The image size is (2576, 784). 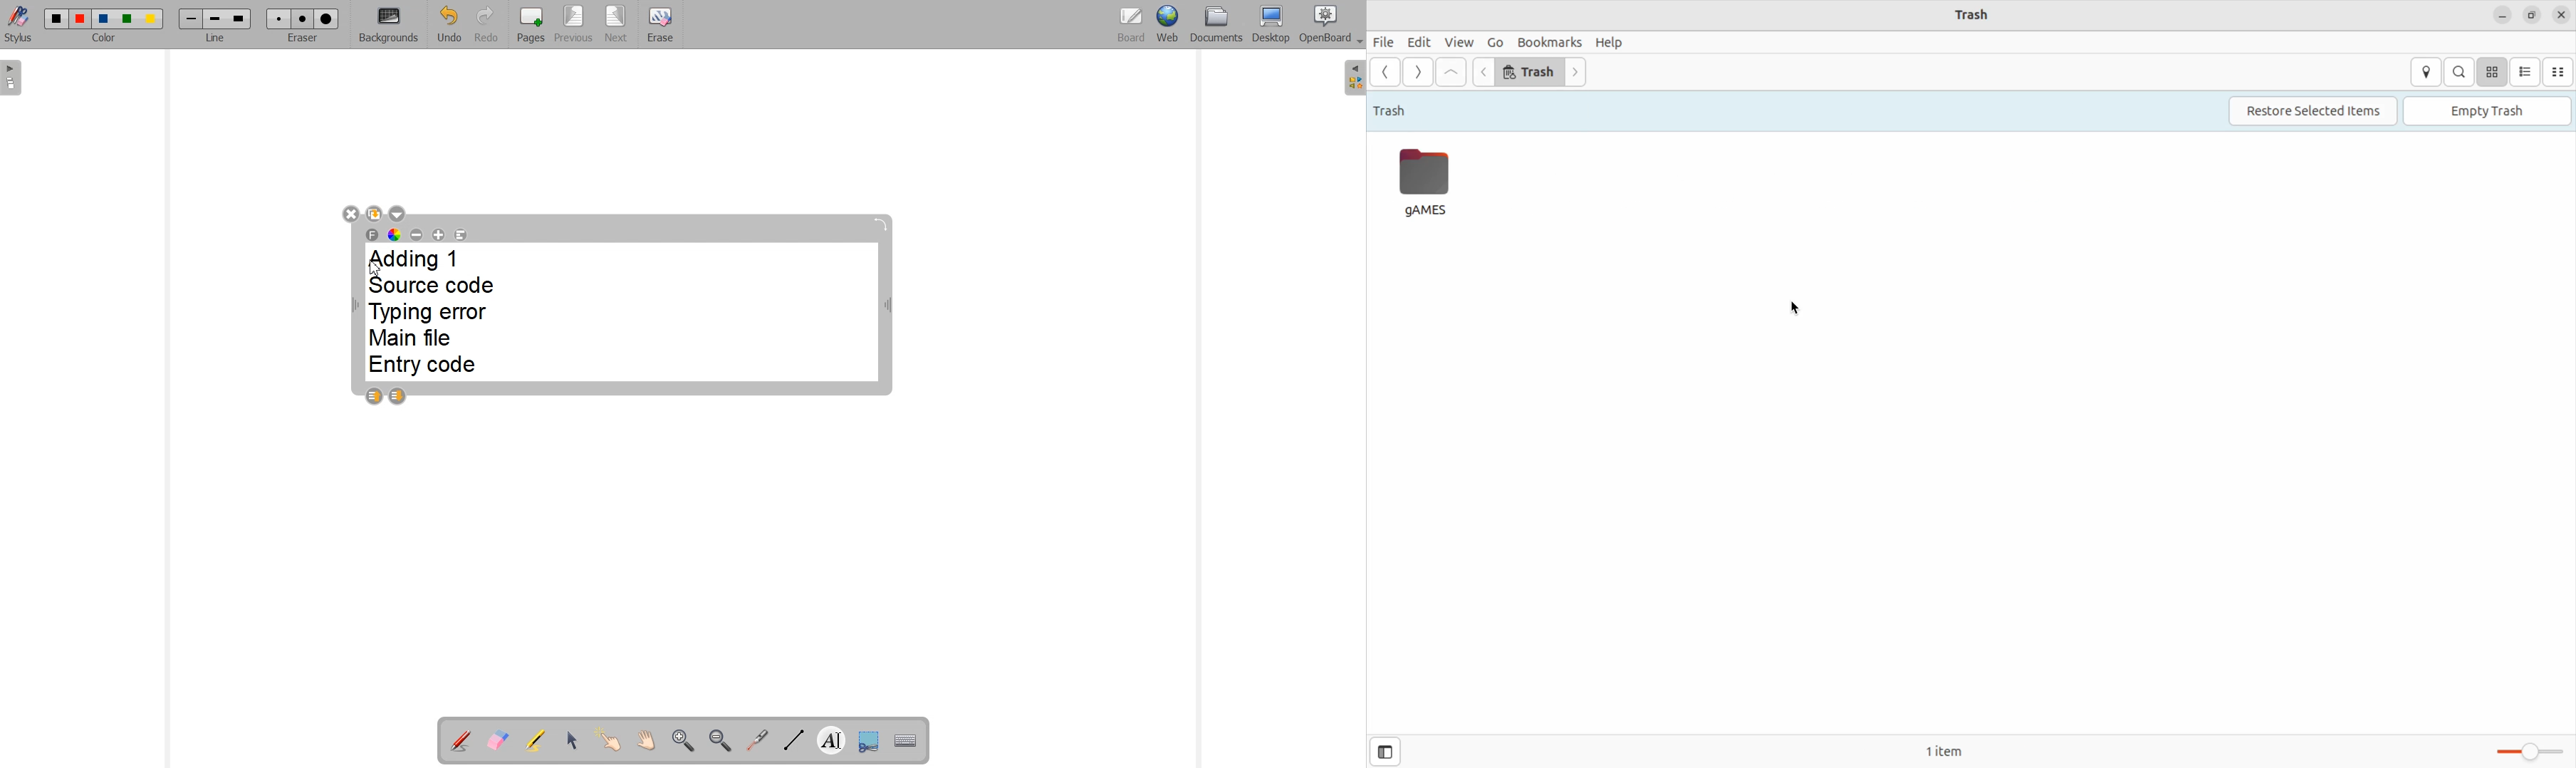 I want to click on Web, so click(x=1167, y=25).